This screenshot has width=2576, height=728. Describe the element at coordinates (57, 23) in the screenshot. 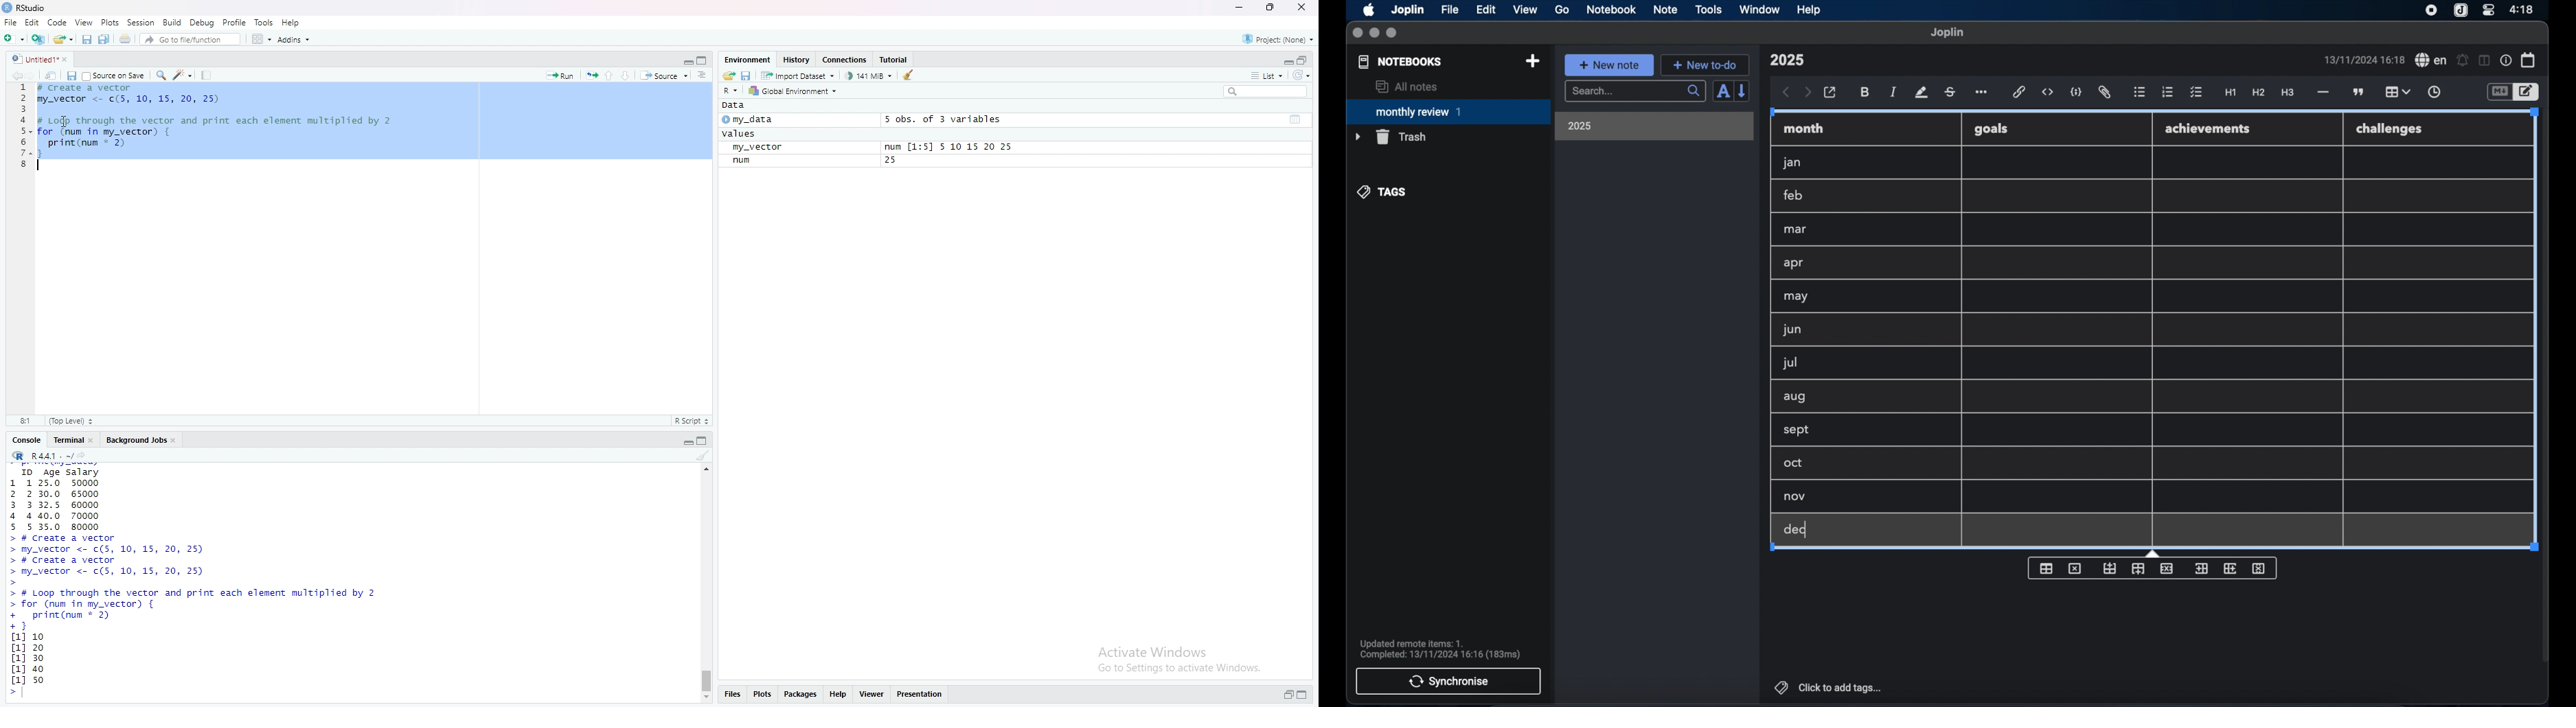

I see `code` at that location.